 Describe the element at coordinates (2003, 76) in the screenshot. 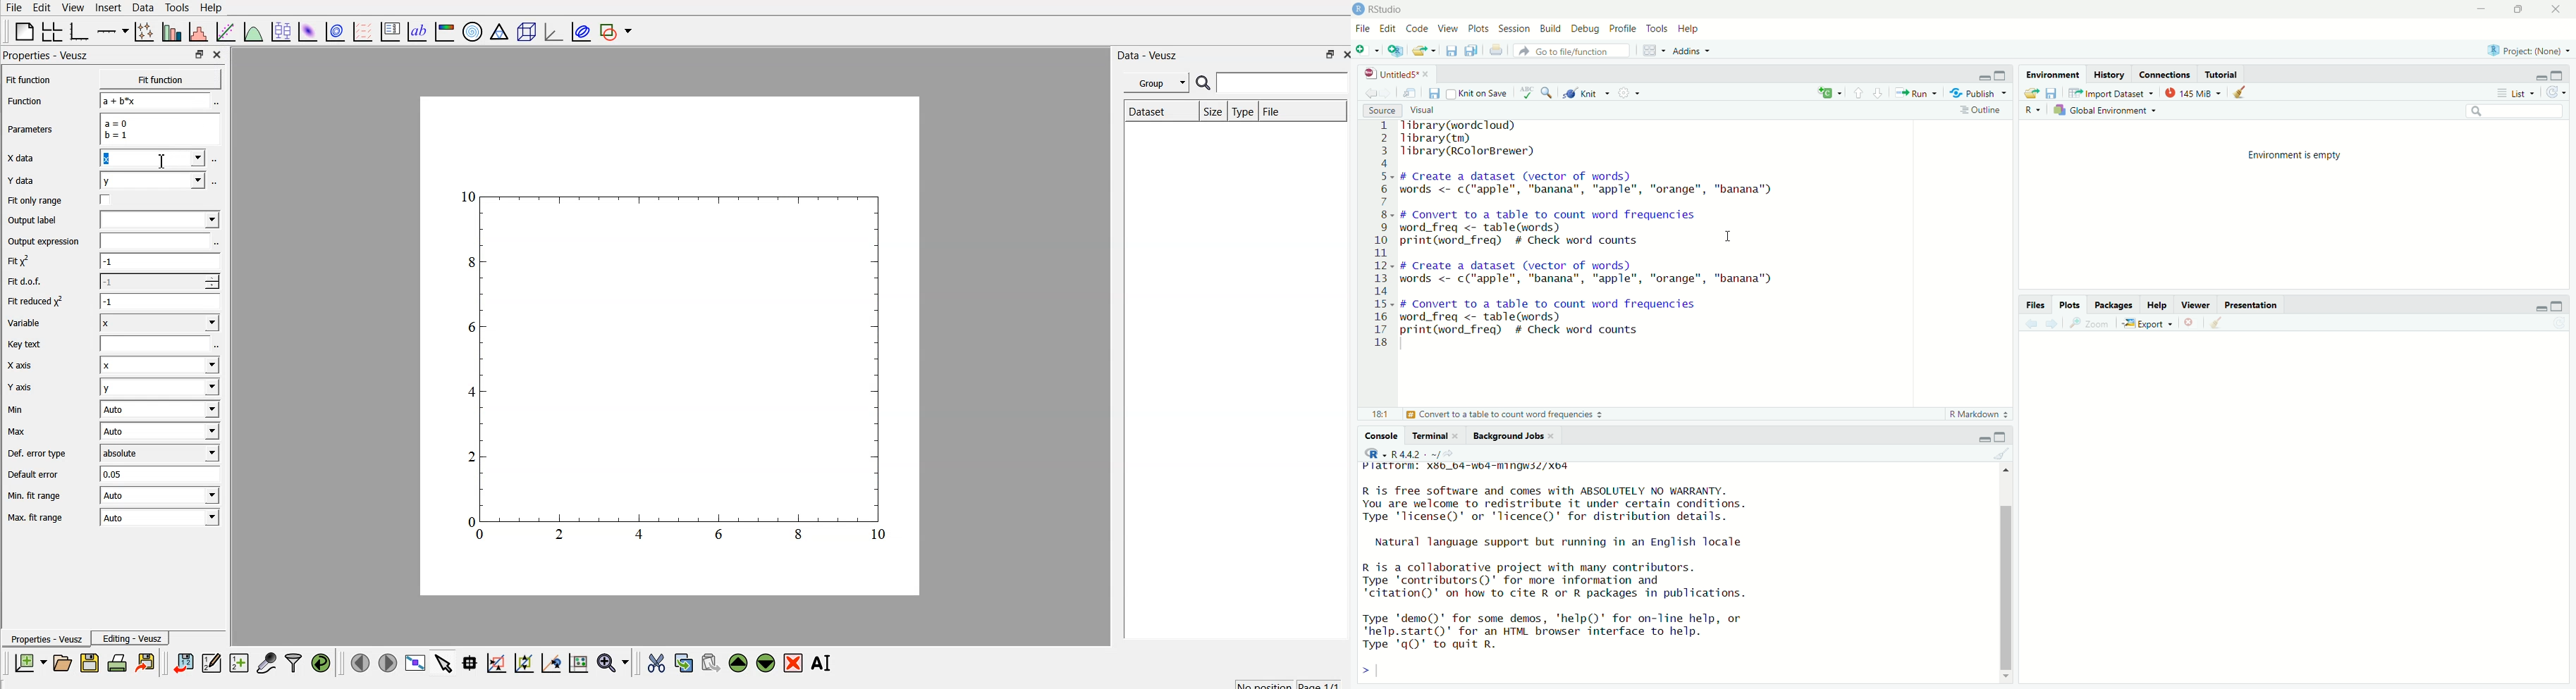

I see `Maximize` at that location.